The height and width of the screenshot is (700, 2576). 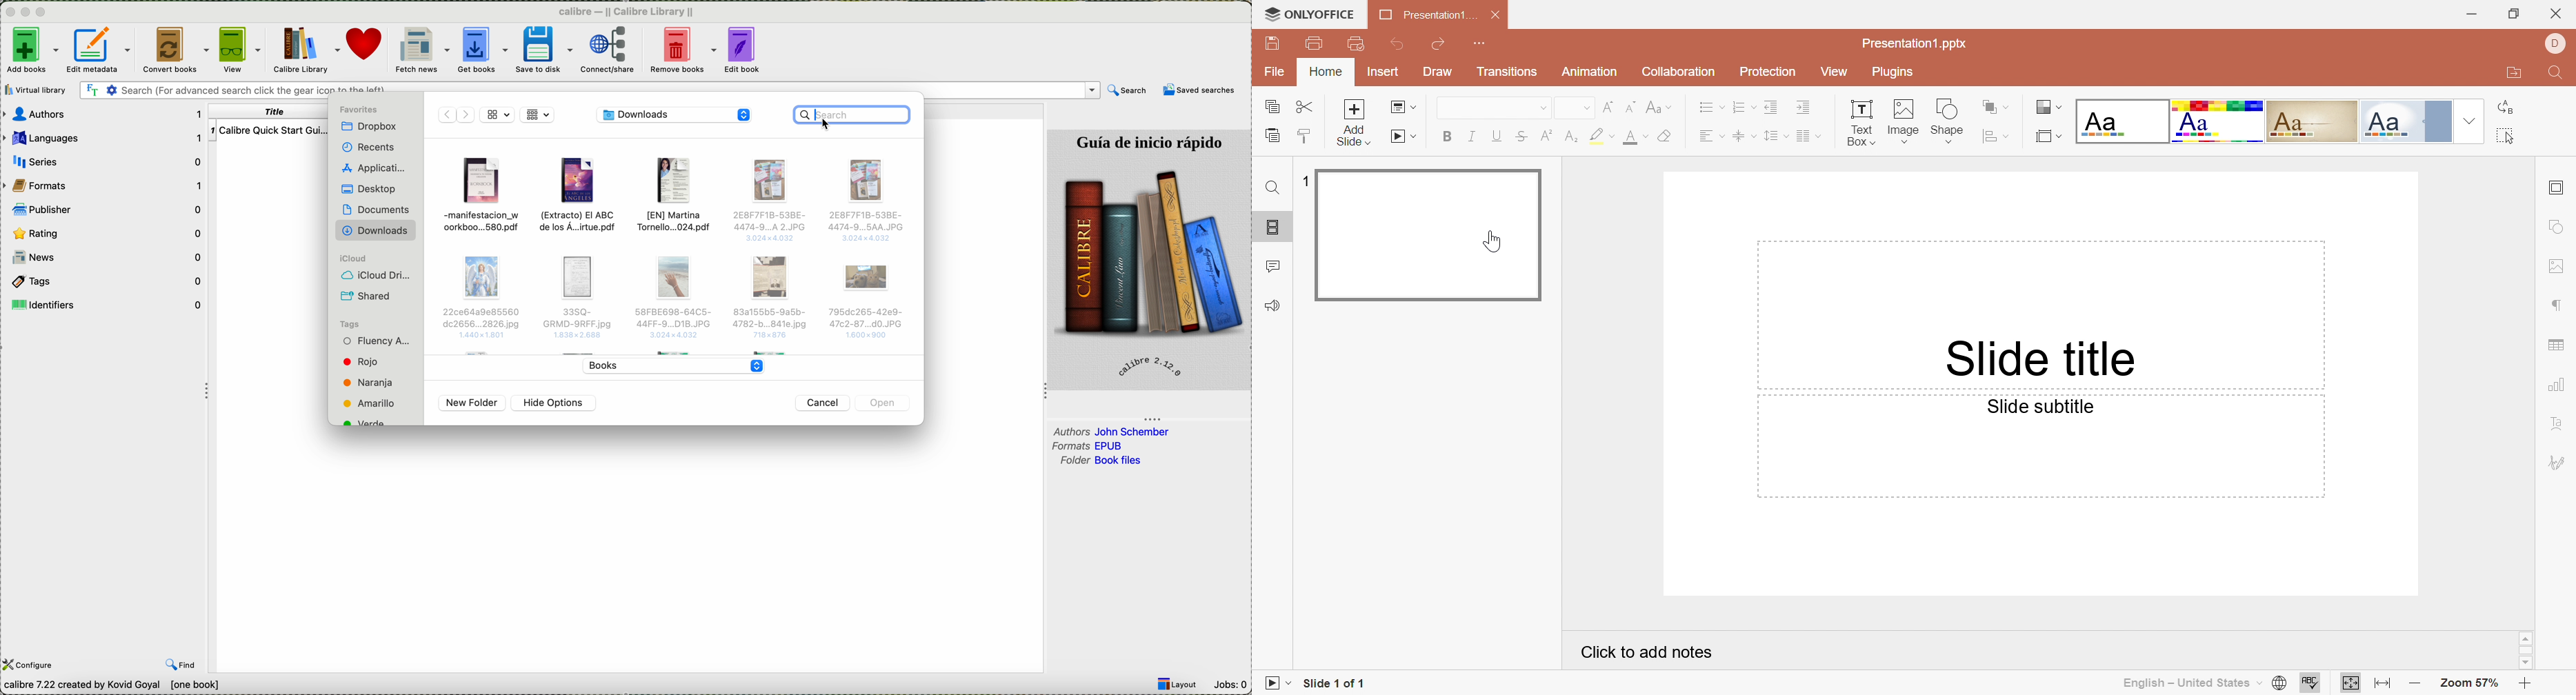 I want to click on Drop Down, so click(x=1672, y=107).